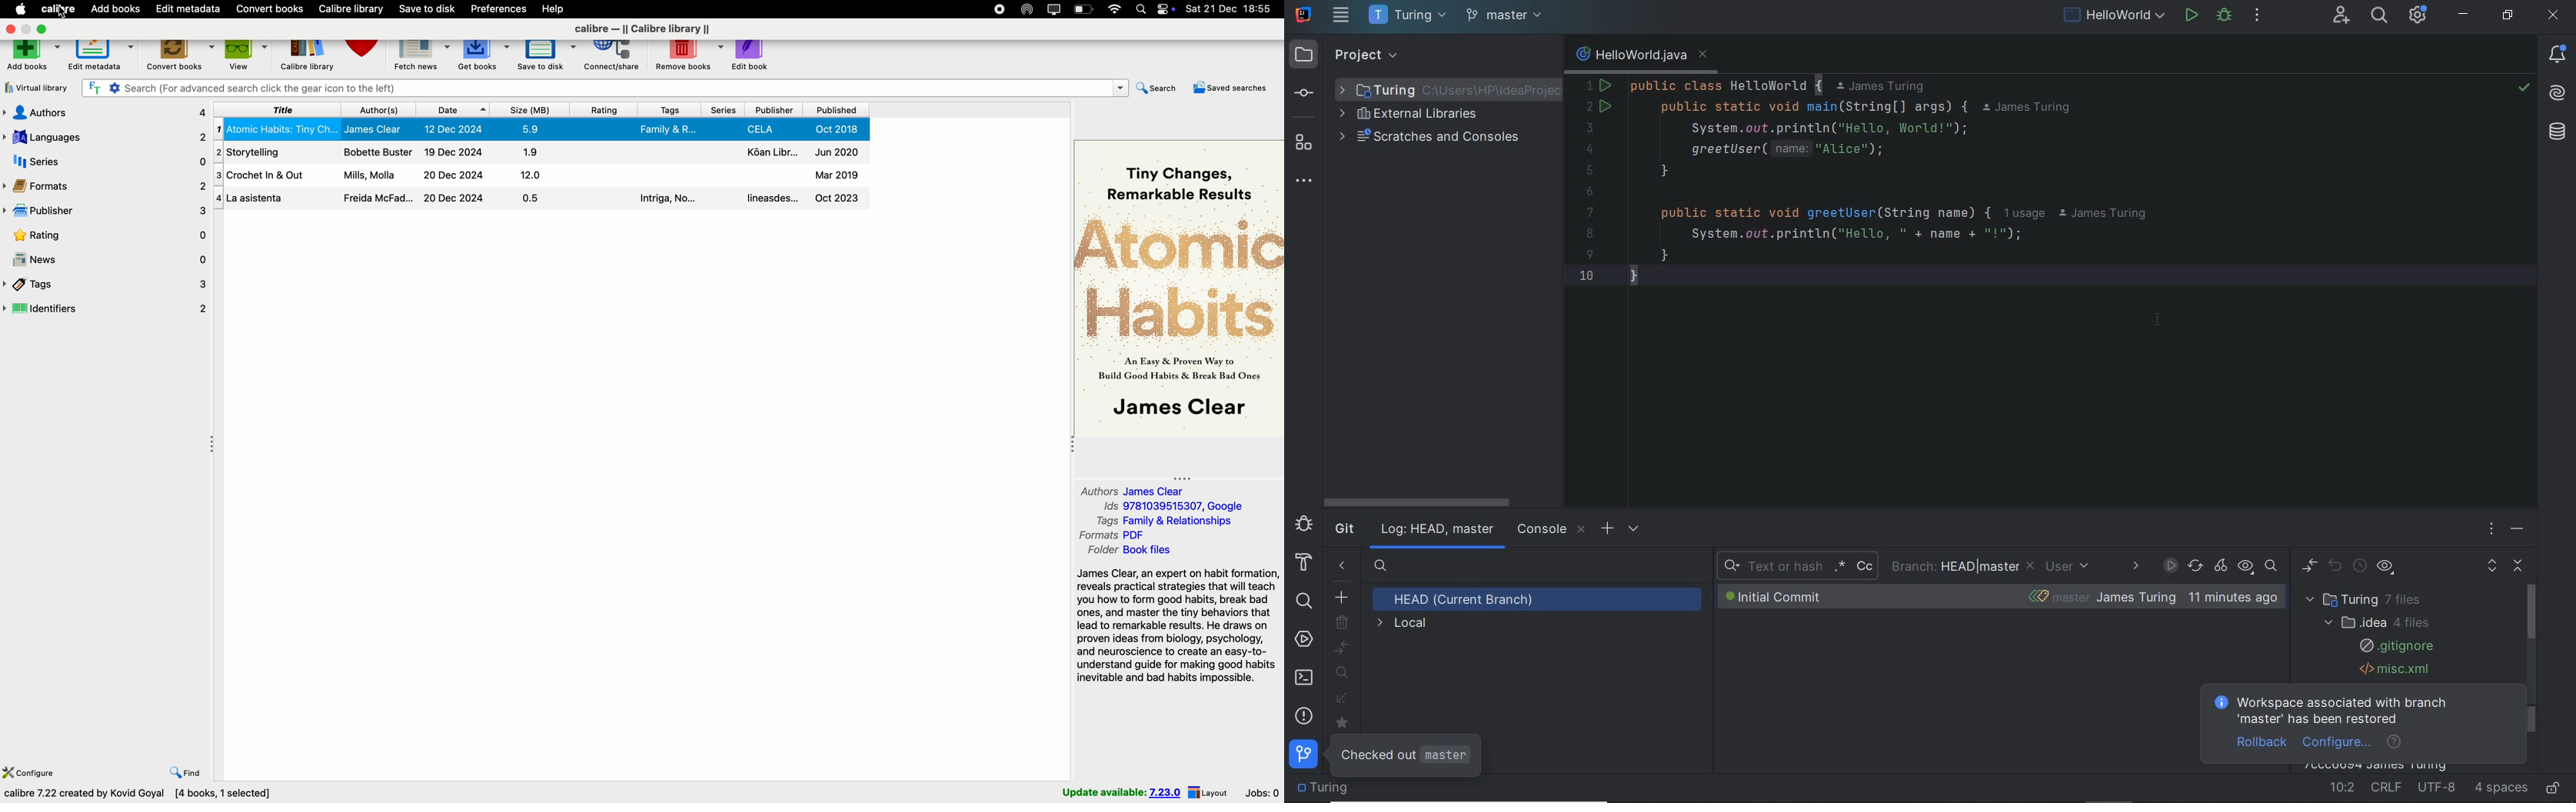  What do you see at coordinates (500, 8) in the screenshot?
I see `preferences` at bounding box center [500, 8].